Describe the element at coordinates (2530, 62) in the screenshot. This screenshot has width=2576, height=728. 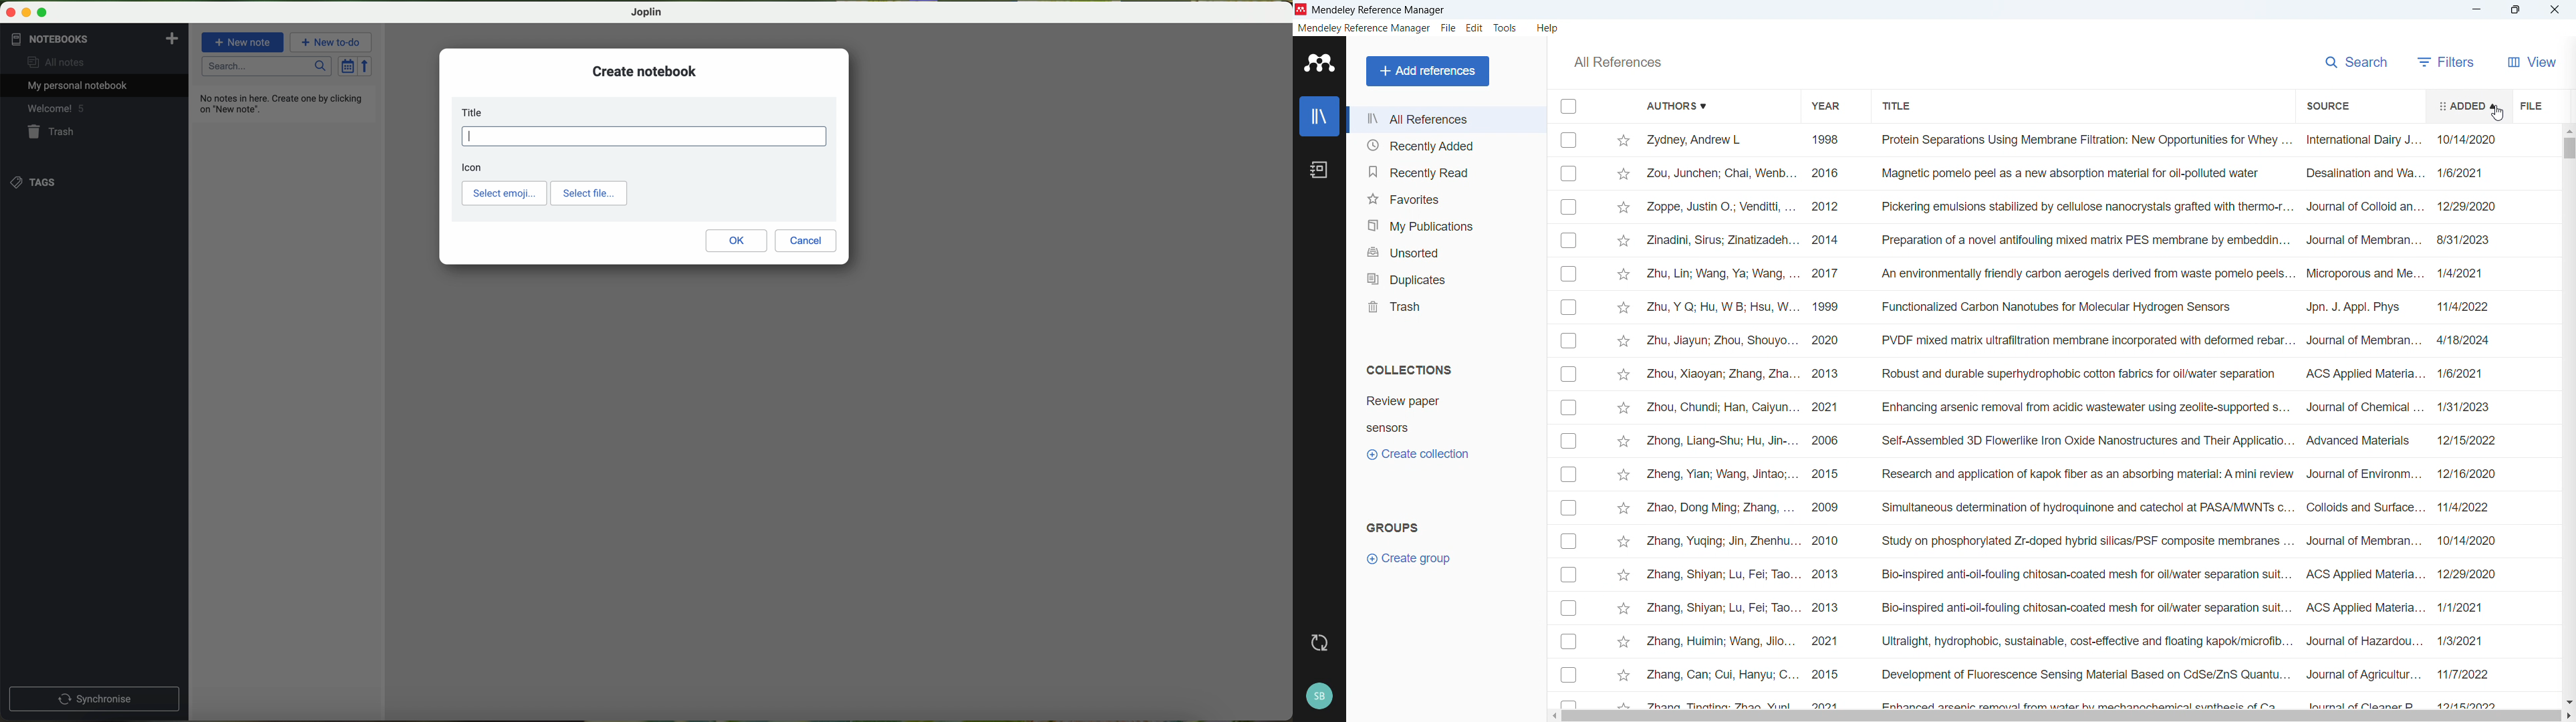
I see `view ` at that location.